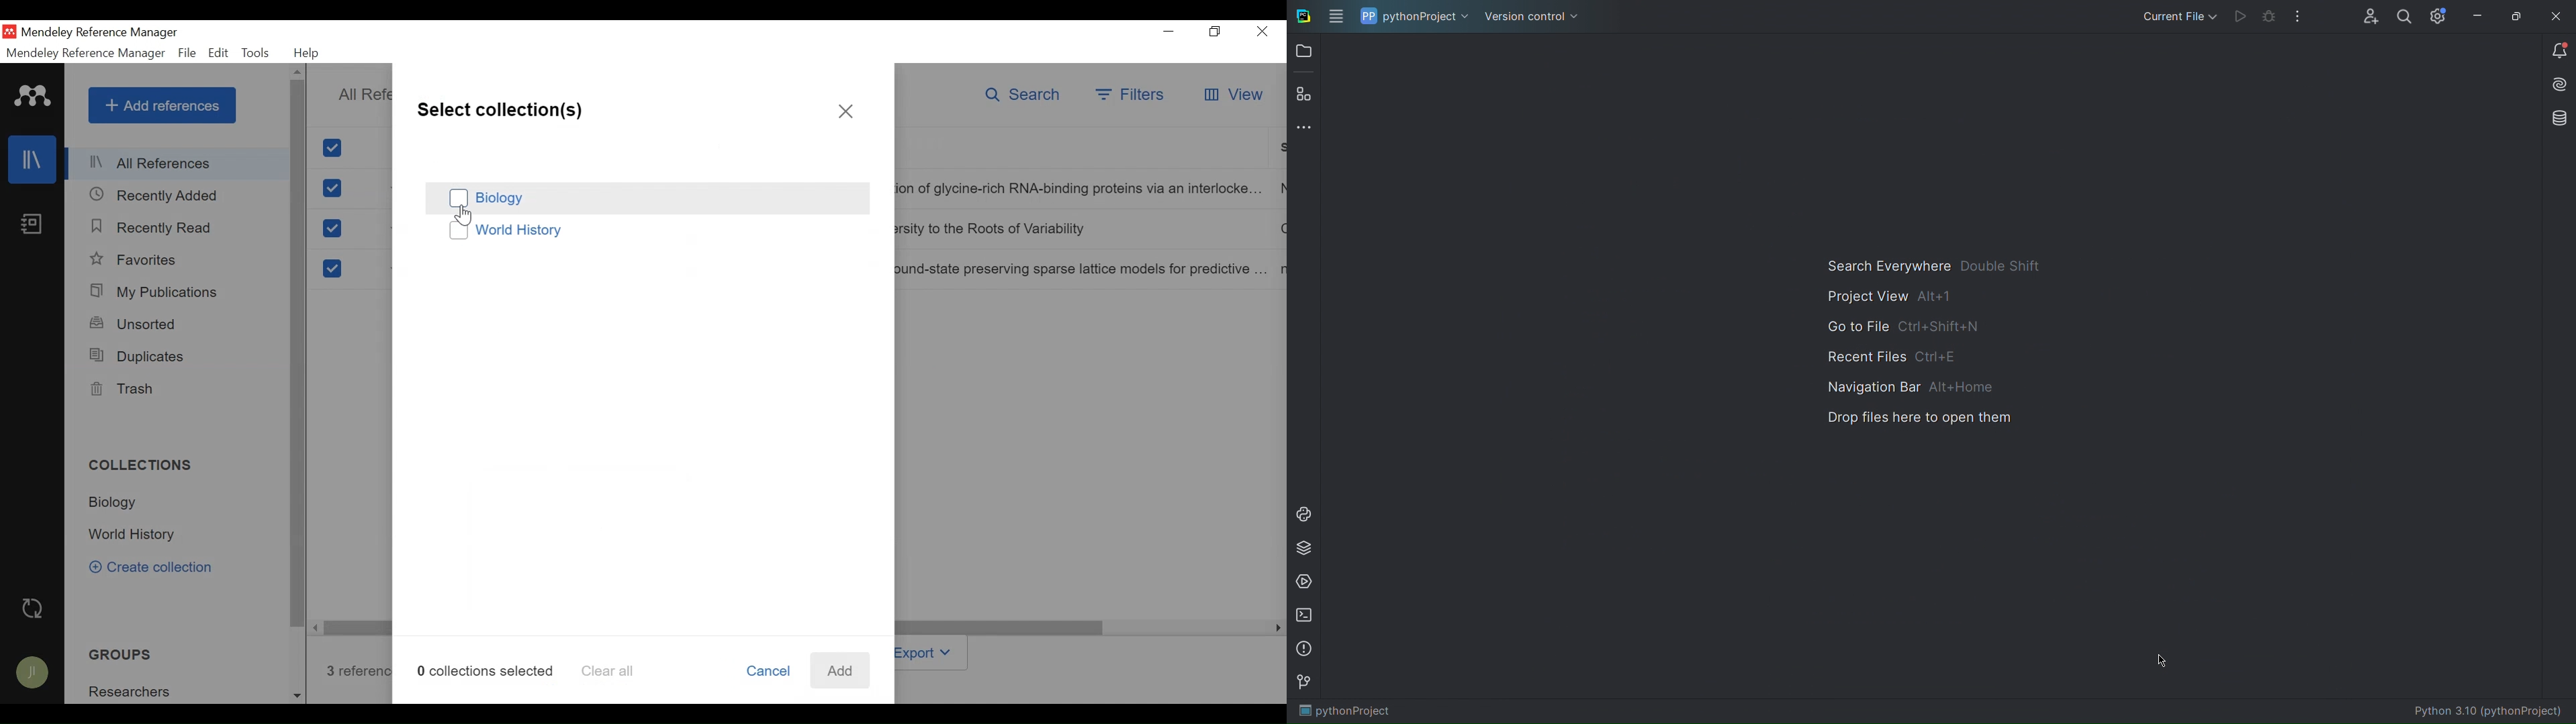  What do you see at coordinates (839, 670) in the screenshot?
I see `Add` at bounding box center [839, 670].